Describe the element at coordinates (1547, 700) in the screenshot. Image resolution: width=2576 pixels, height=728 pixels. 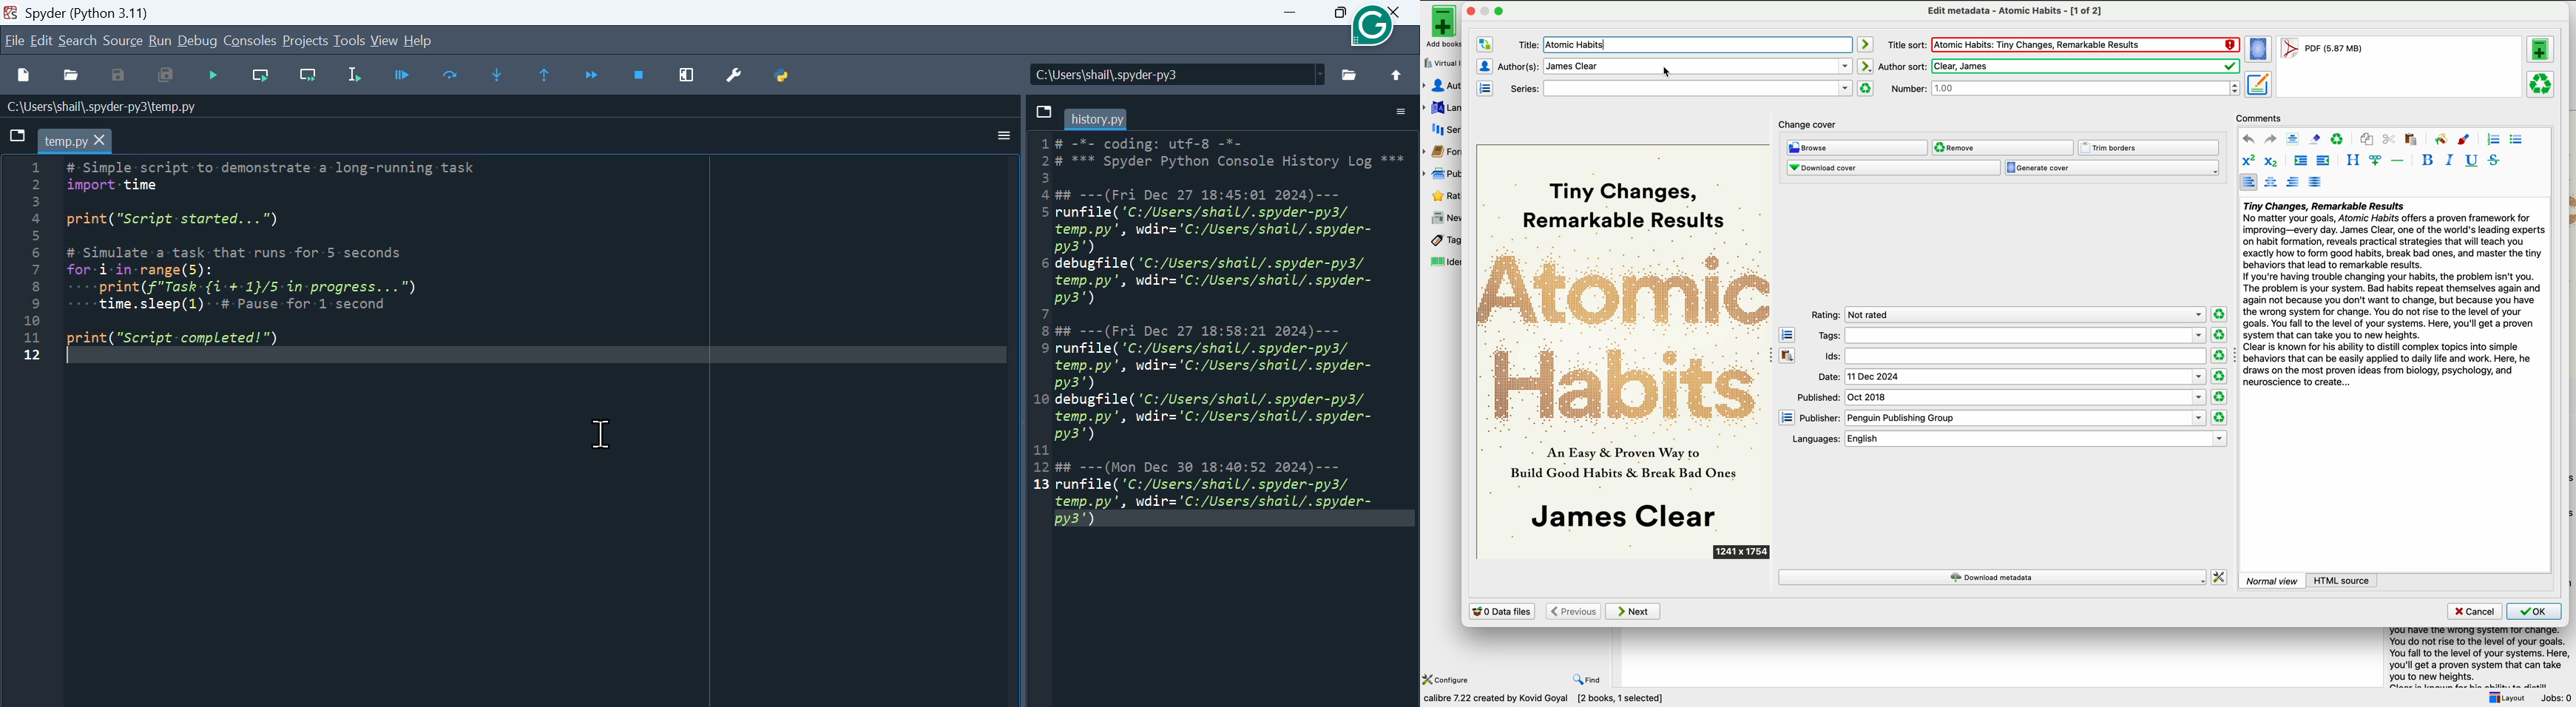
I see `data` at that location.